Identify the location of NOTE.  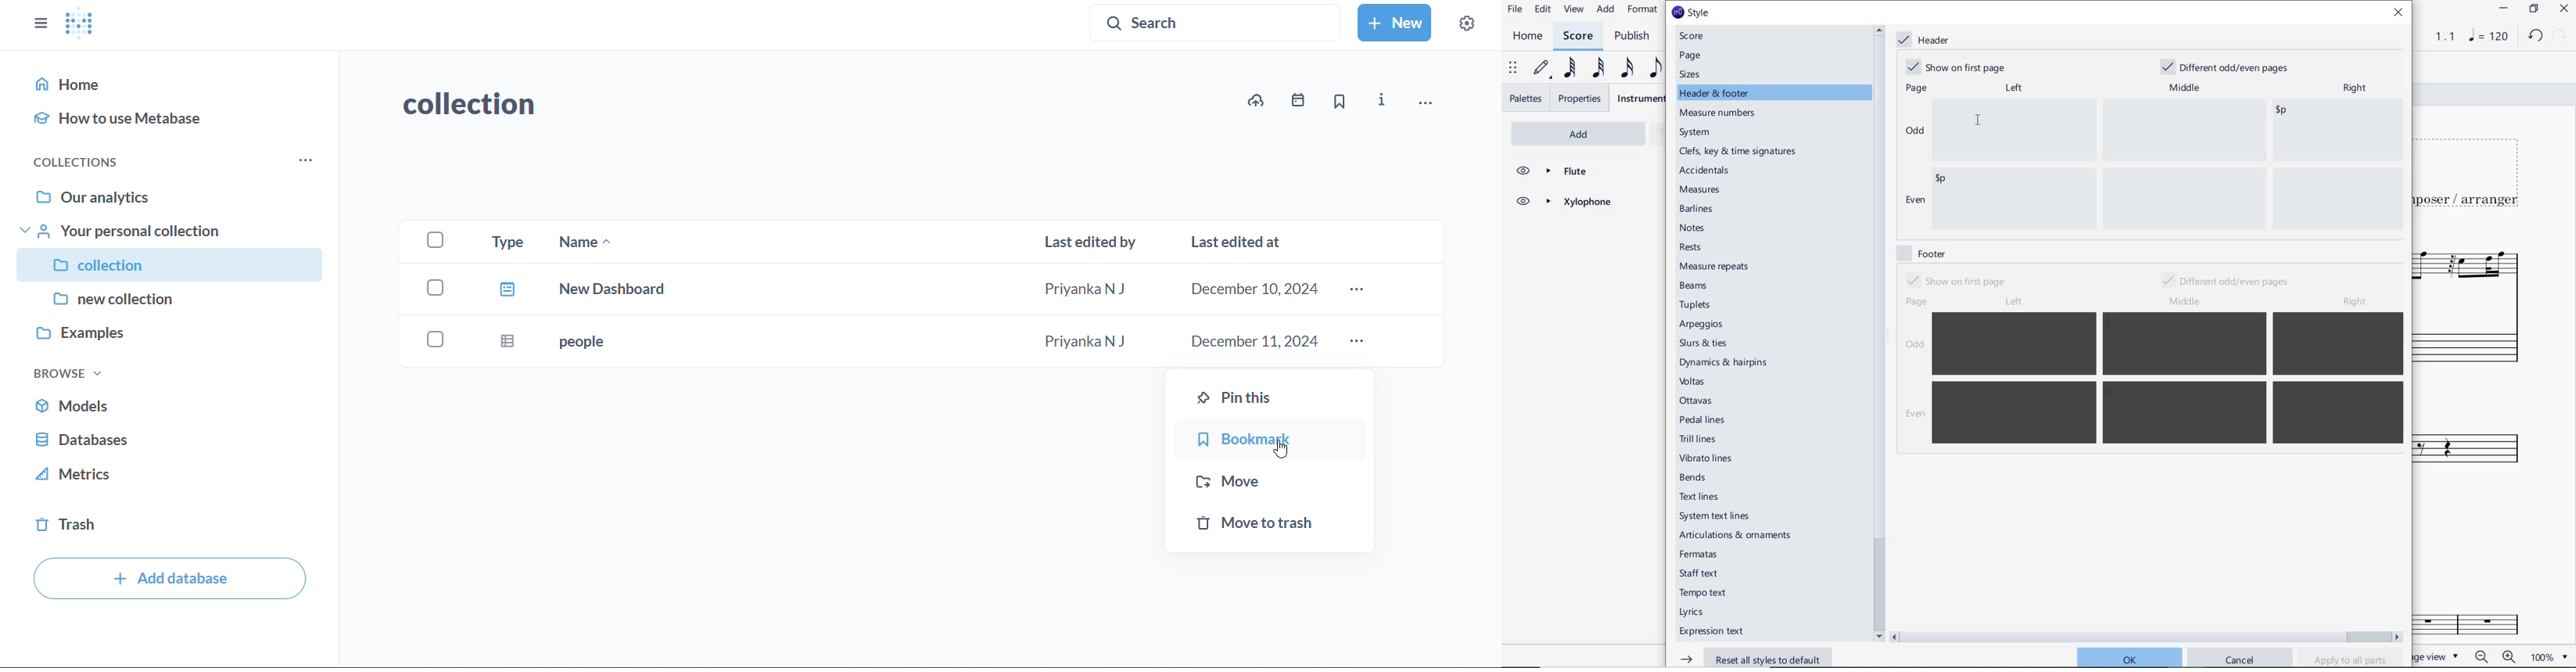
(2487, 37).